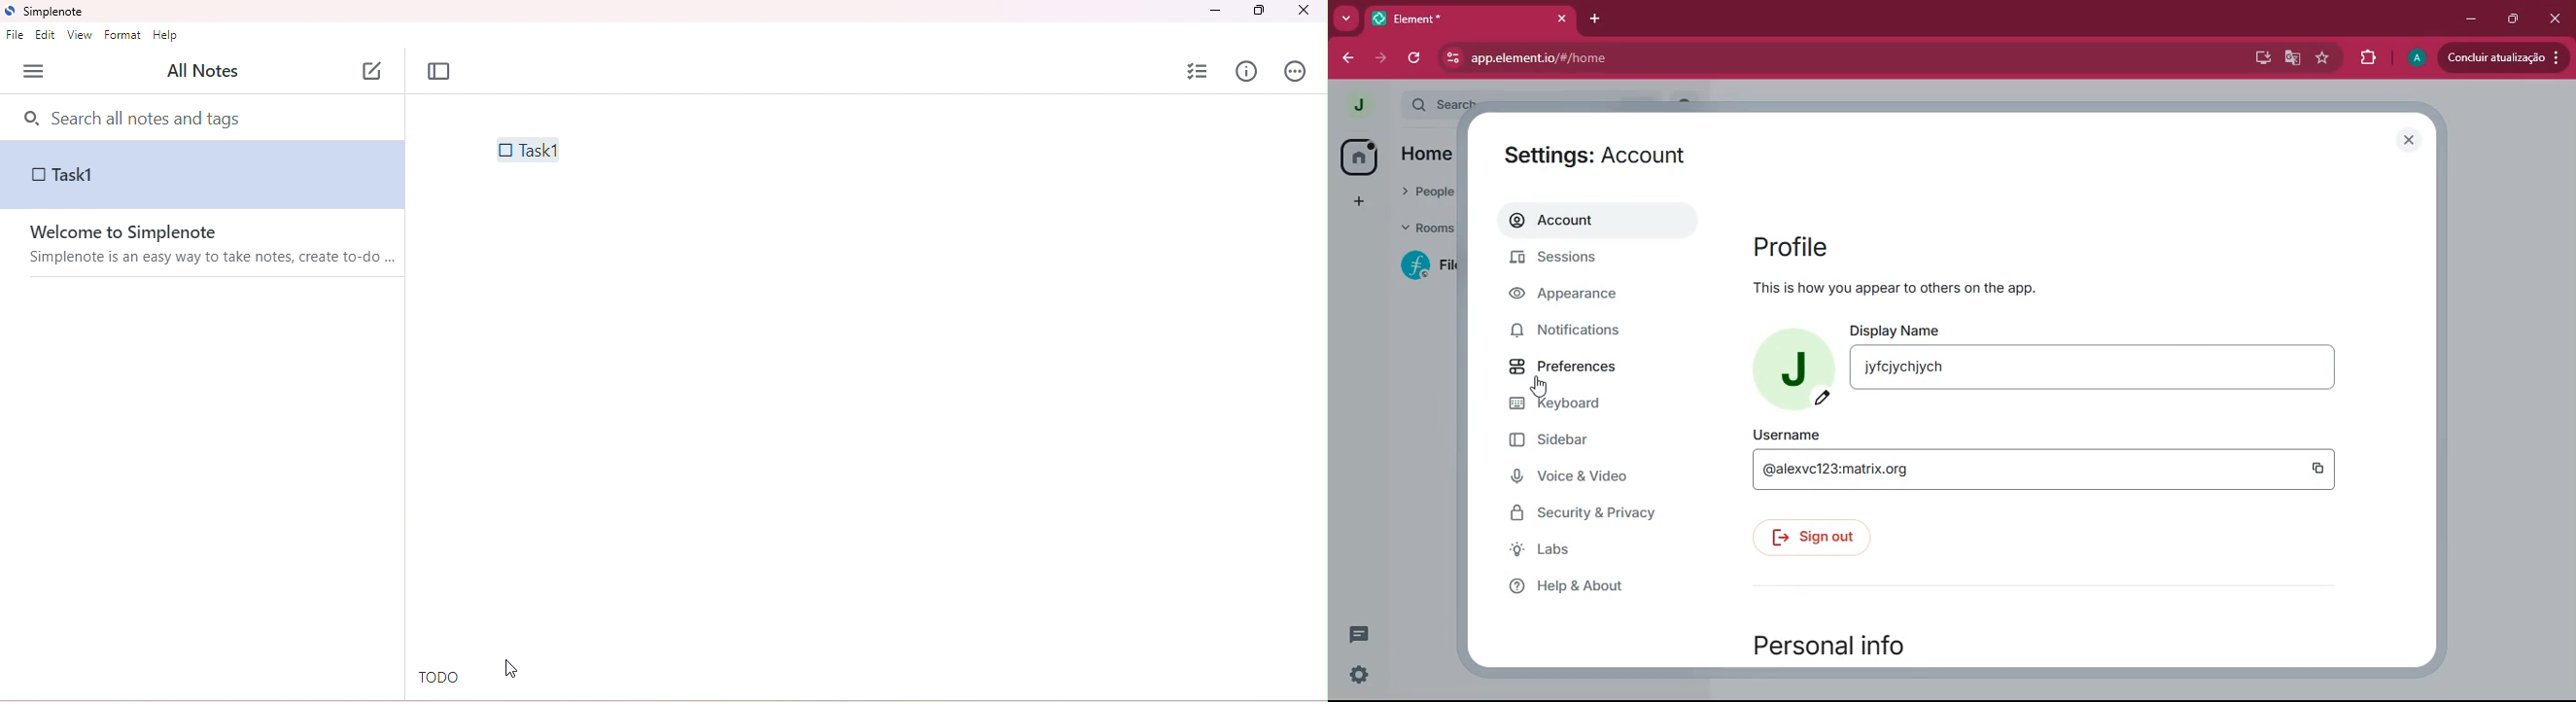 This screenshot has height=728, width=2576. What do you see at coordinates (2368, 58) in the screenshot?
I see `extensions` at bounding box center [2368, 58].